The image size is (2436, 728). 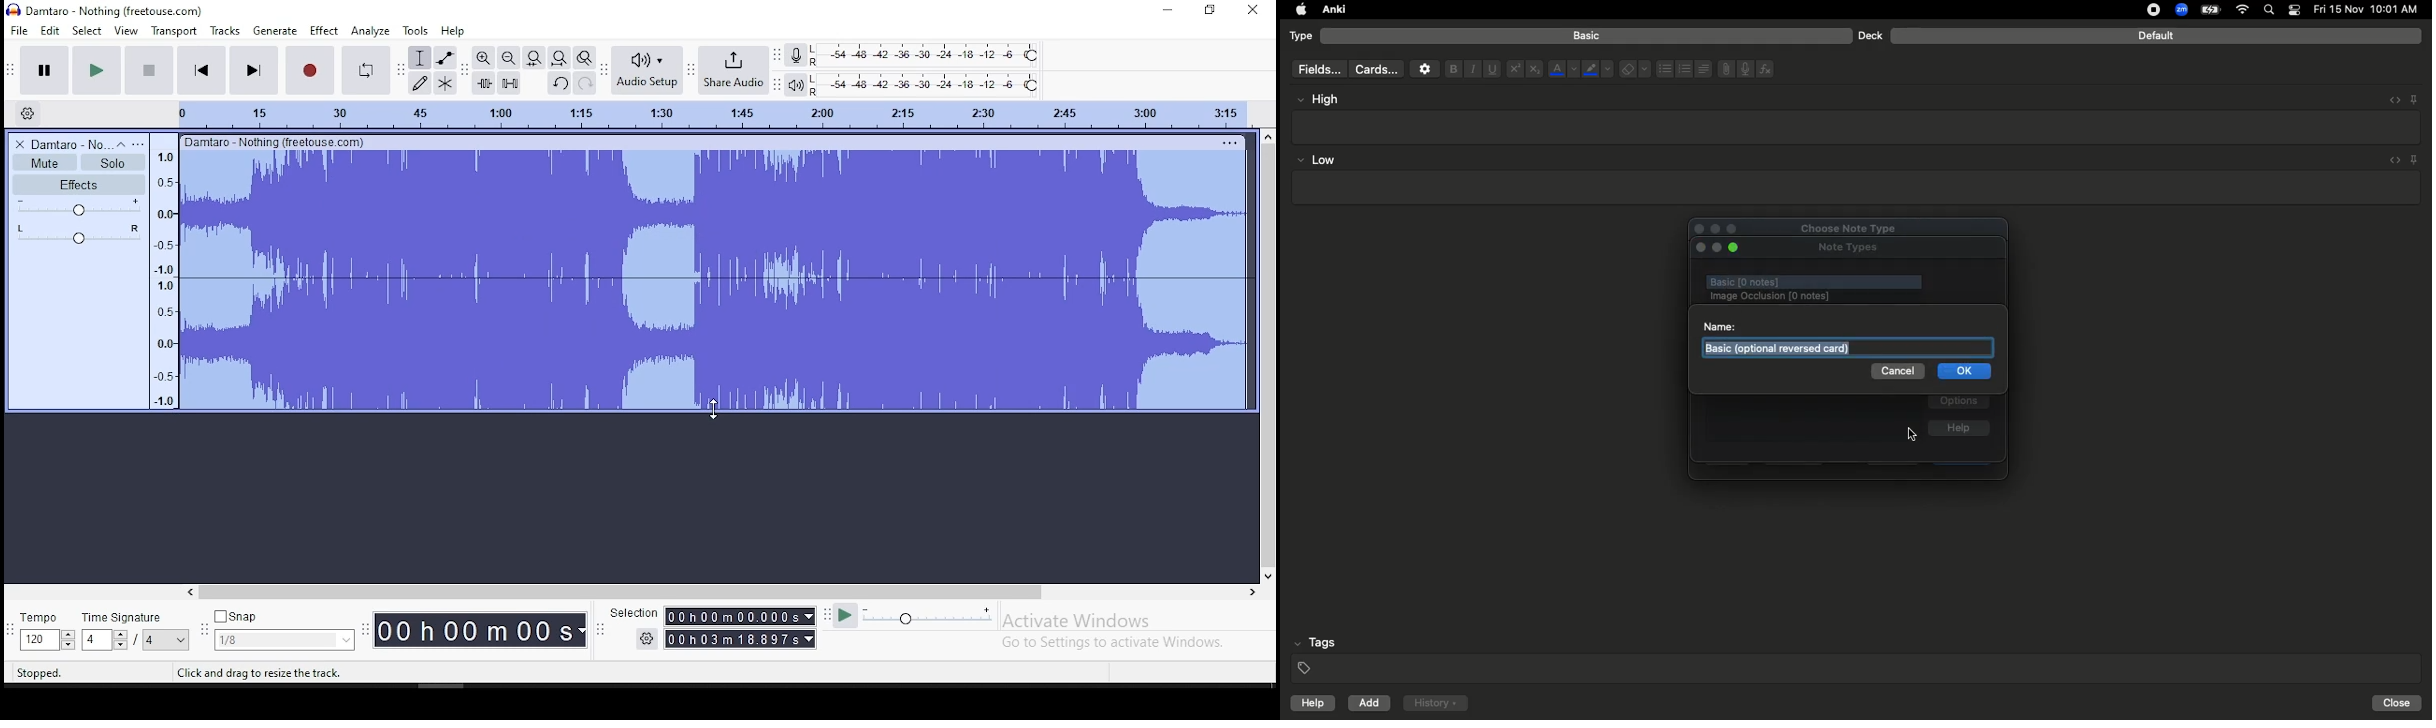 I want to click on Textbox, so click(x=1858, y=126).